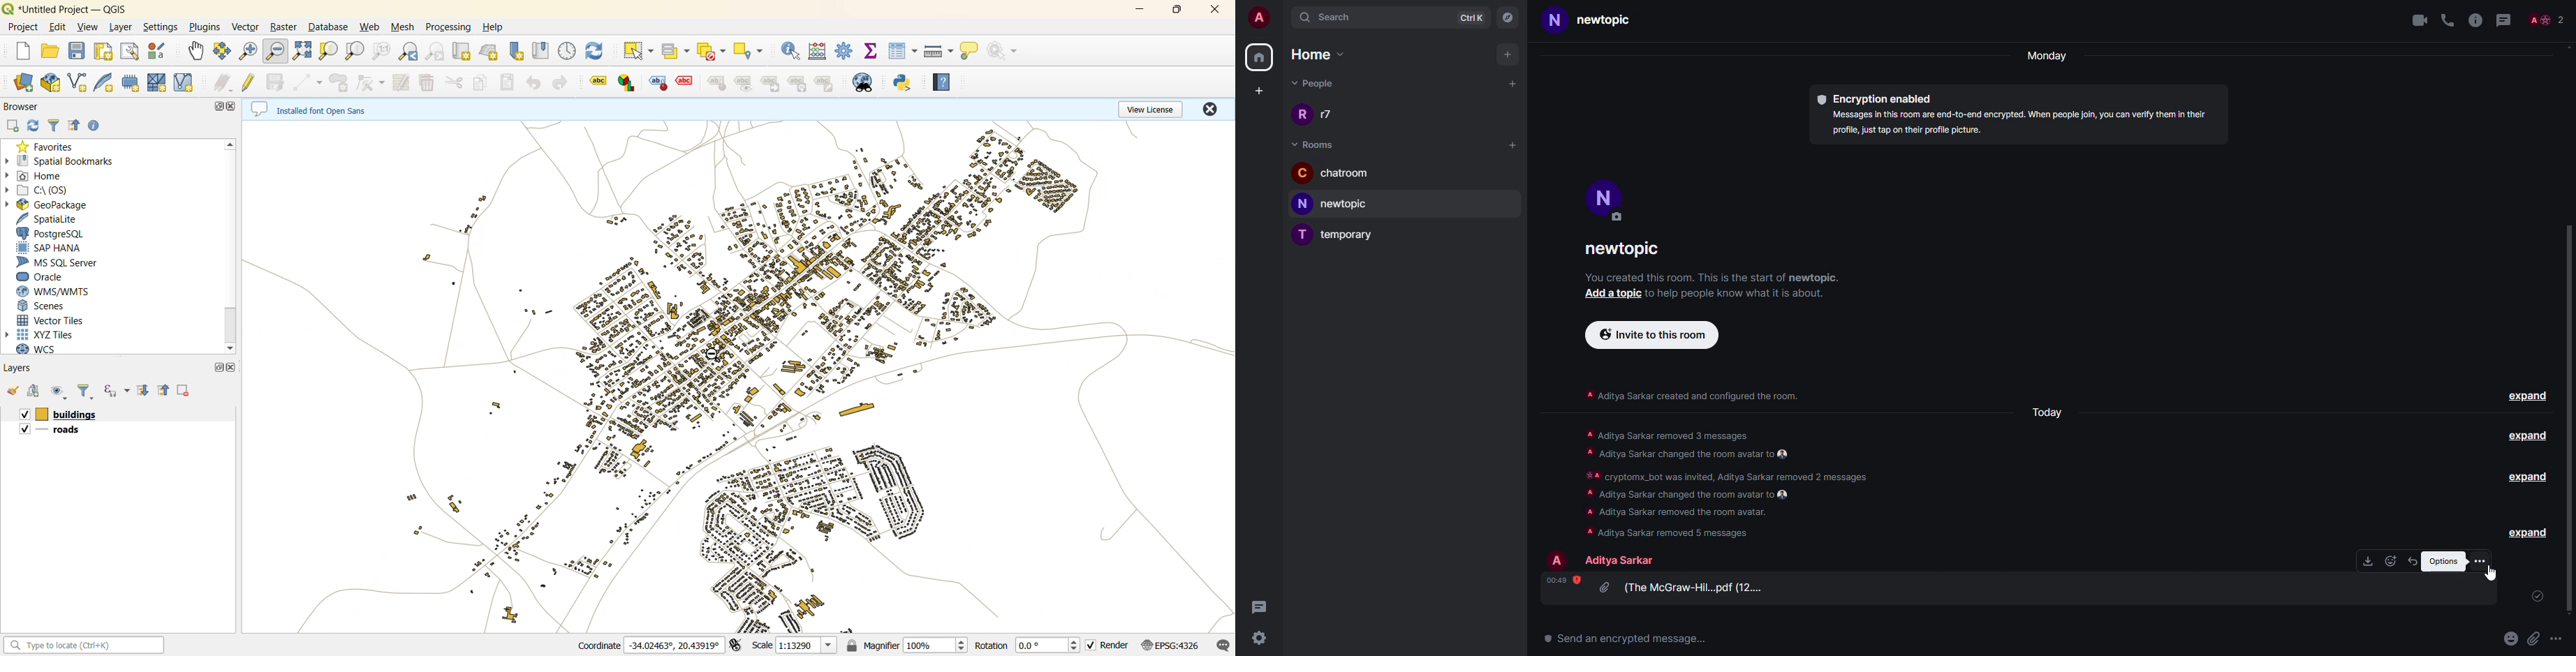  I want to click on scroll bar, so click(2579, 419).